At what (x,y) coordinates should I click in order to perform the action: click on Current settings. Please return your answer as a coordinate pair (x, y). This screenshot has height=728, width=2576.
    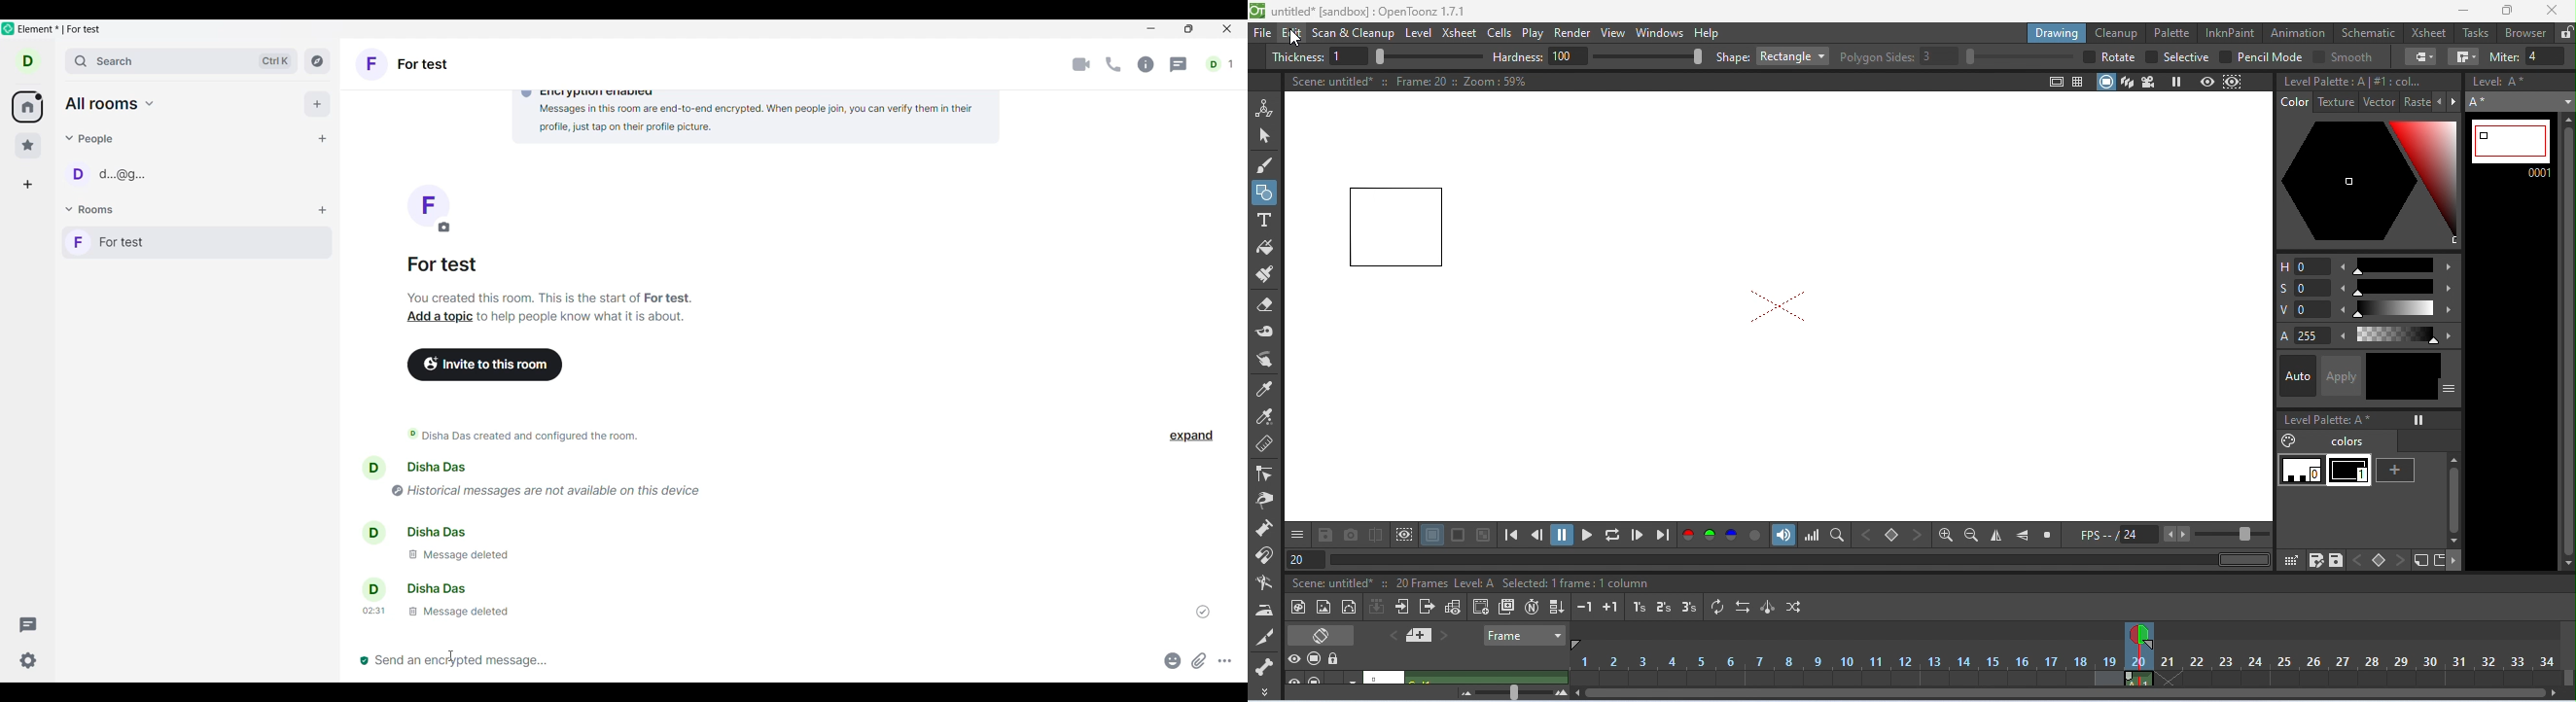
    Looking at the image, I should click on (29, 660).